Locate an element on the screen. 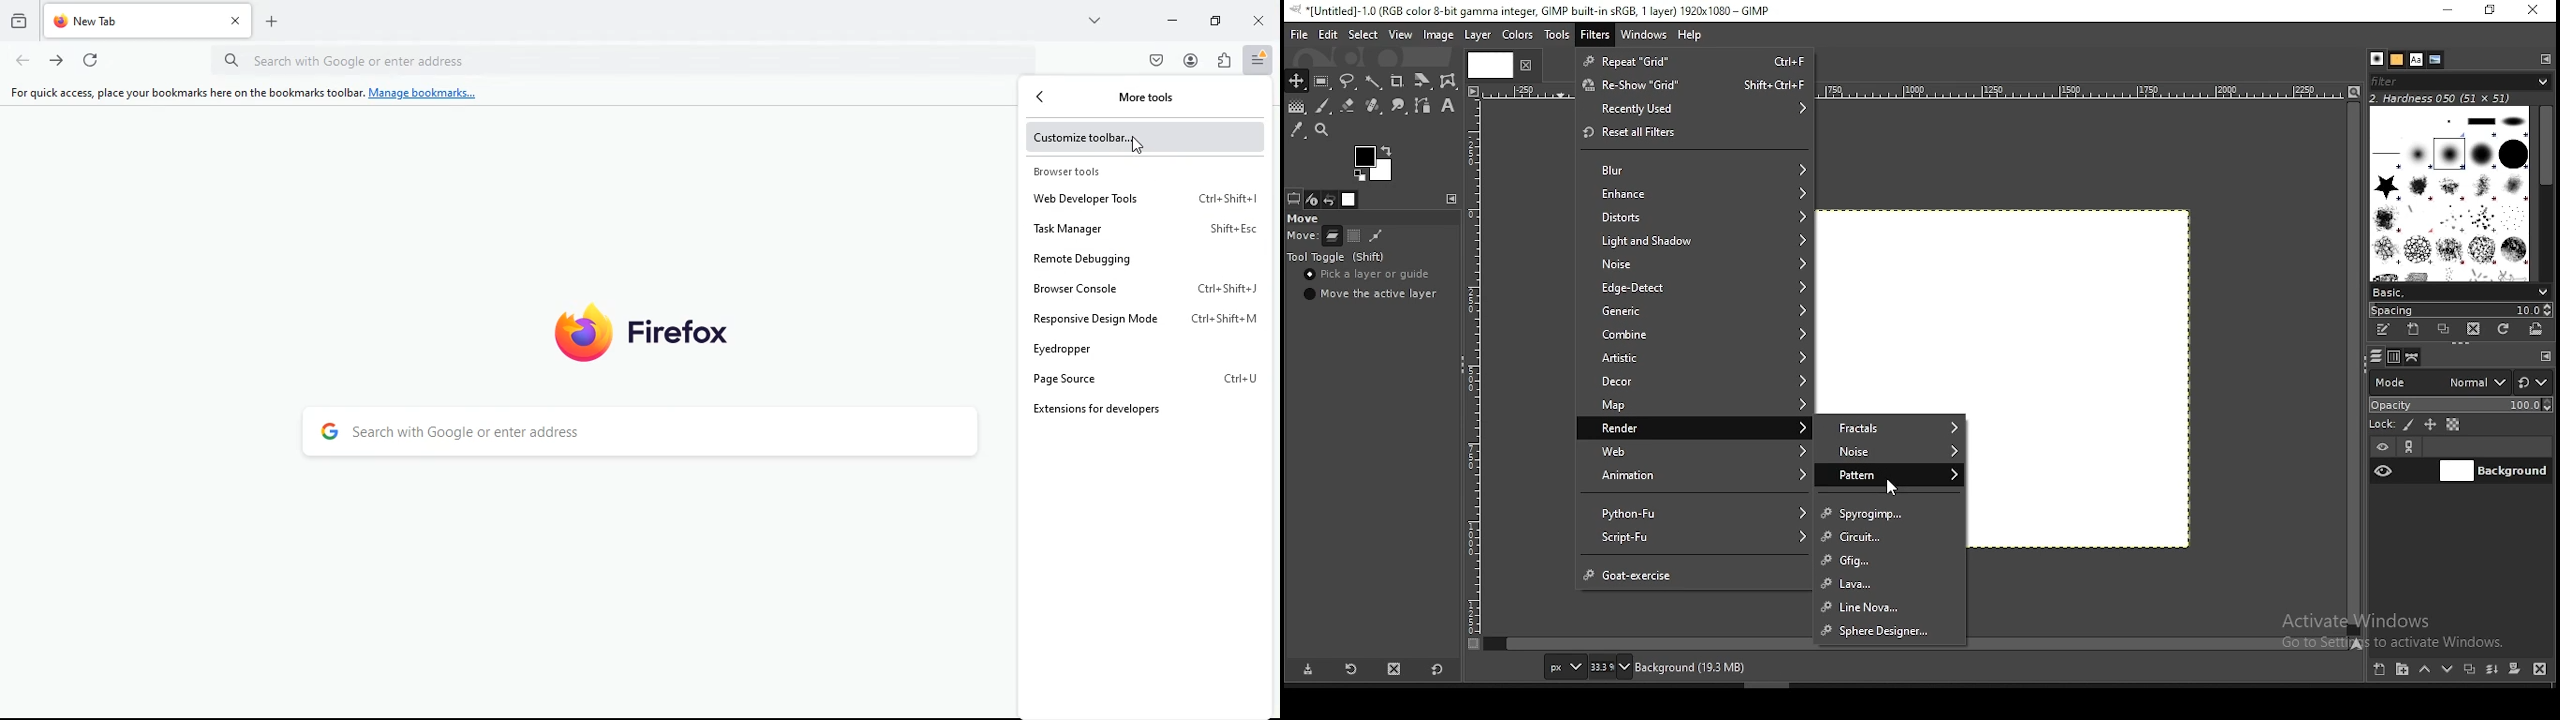 The height and width of the screenshot is (728, 2576). task manager is located at coordinates (1146, 228).